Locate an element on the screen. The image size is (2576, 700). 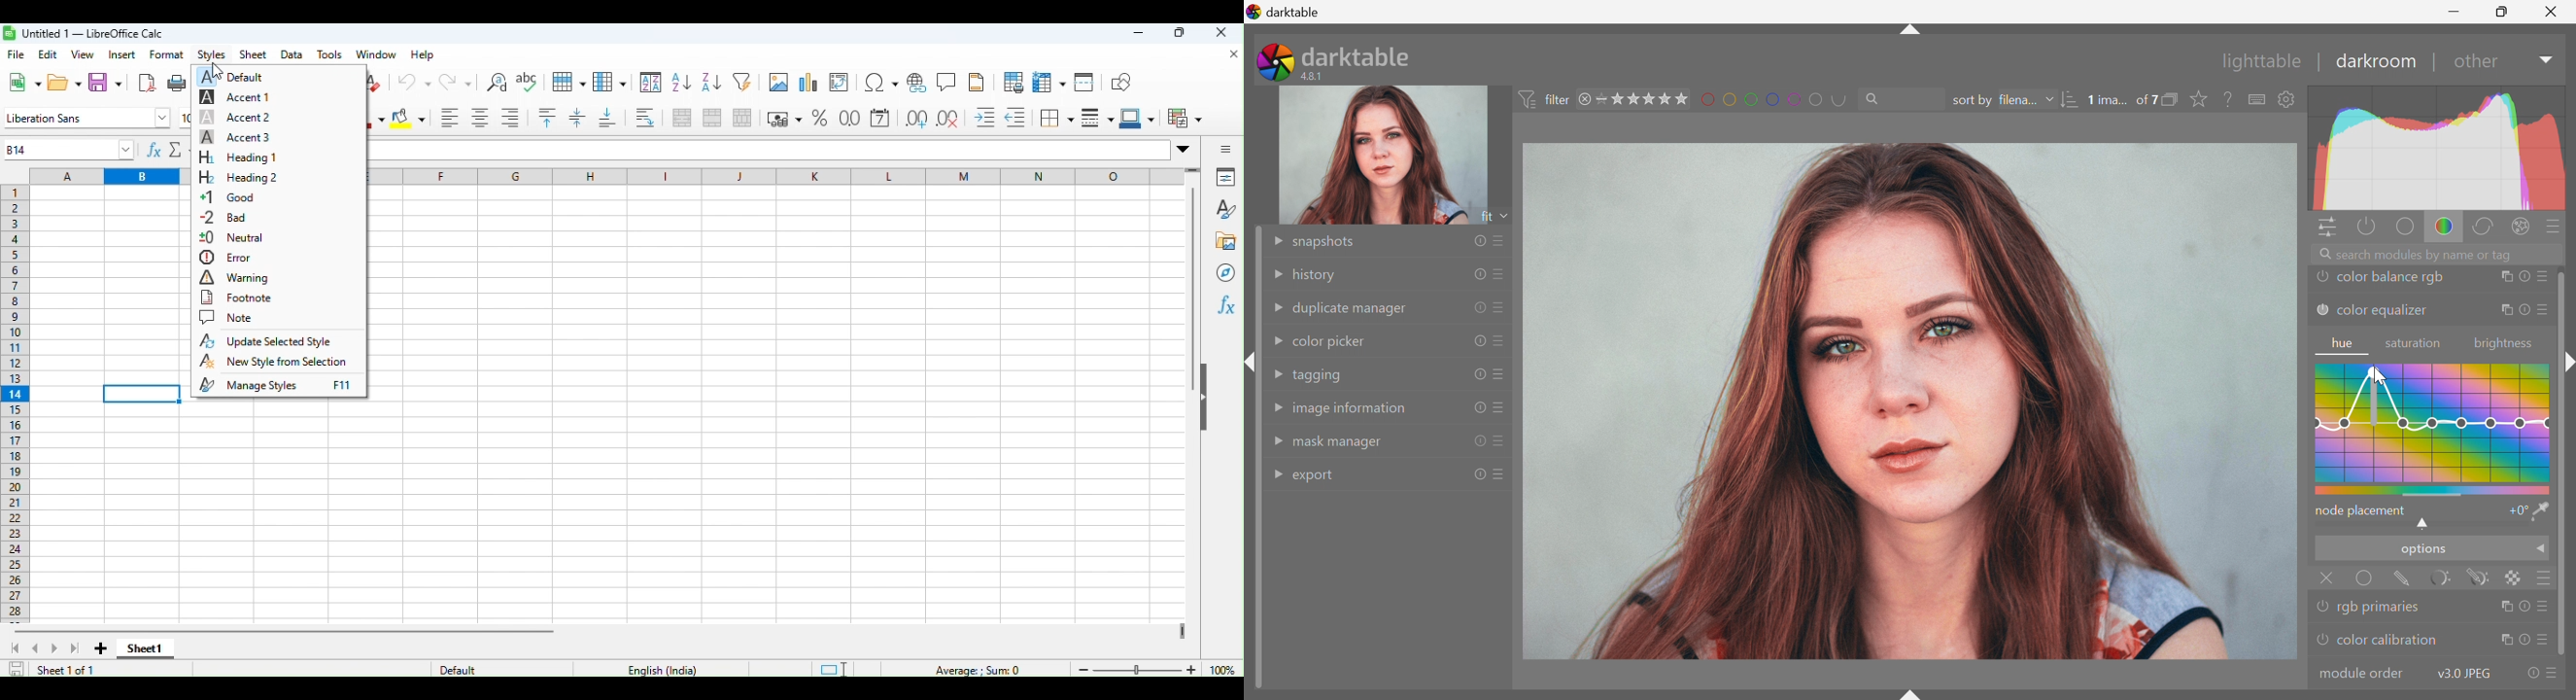
Column is located at coordinates (609, 81).